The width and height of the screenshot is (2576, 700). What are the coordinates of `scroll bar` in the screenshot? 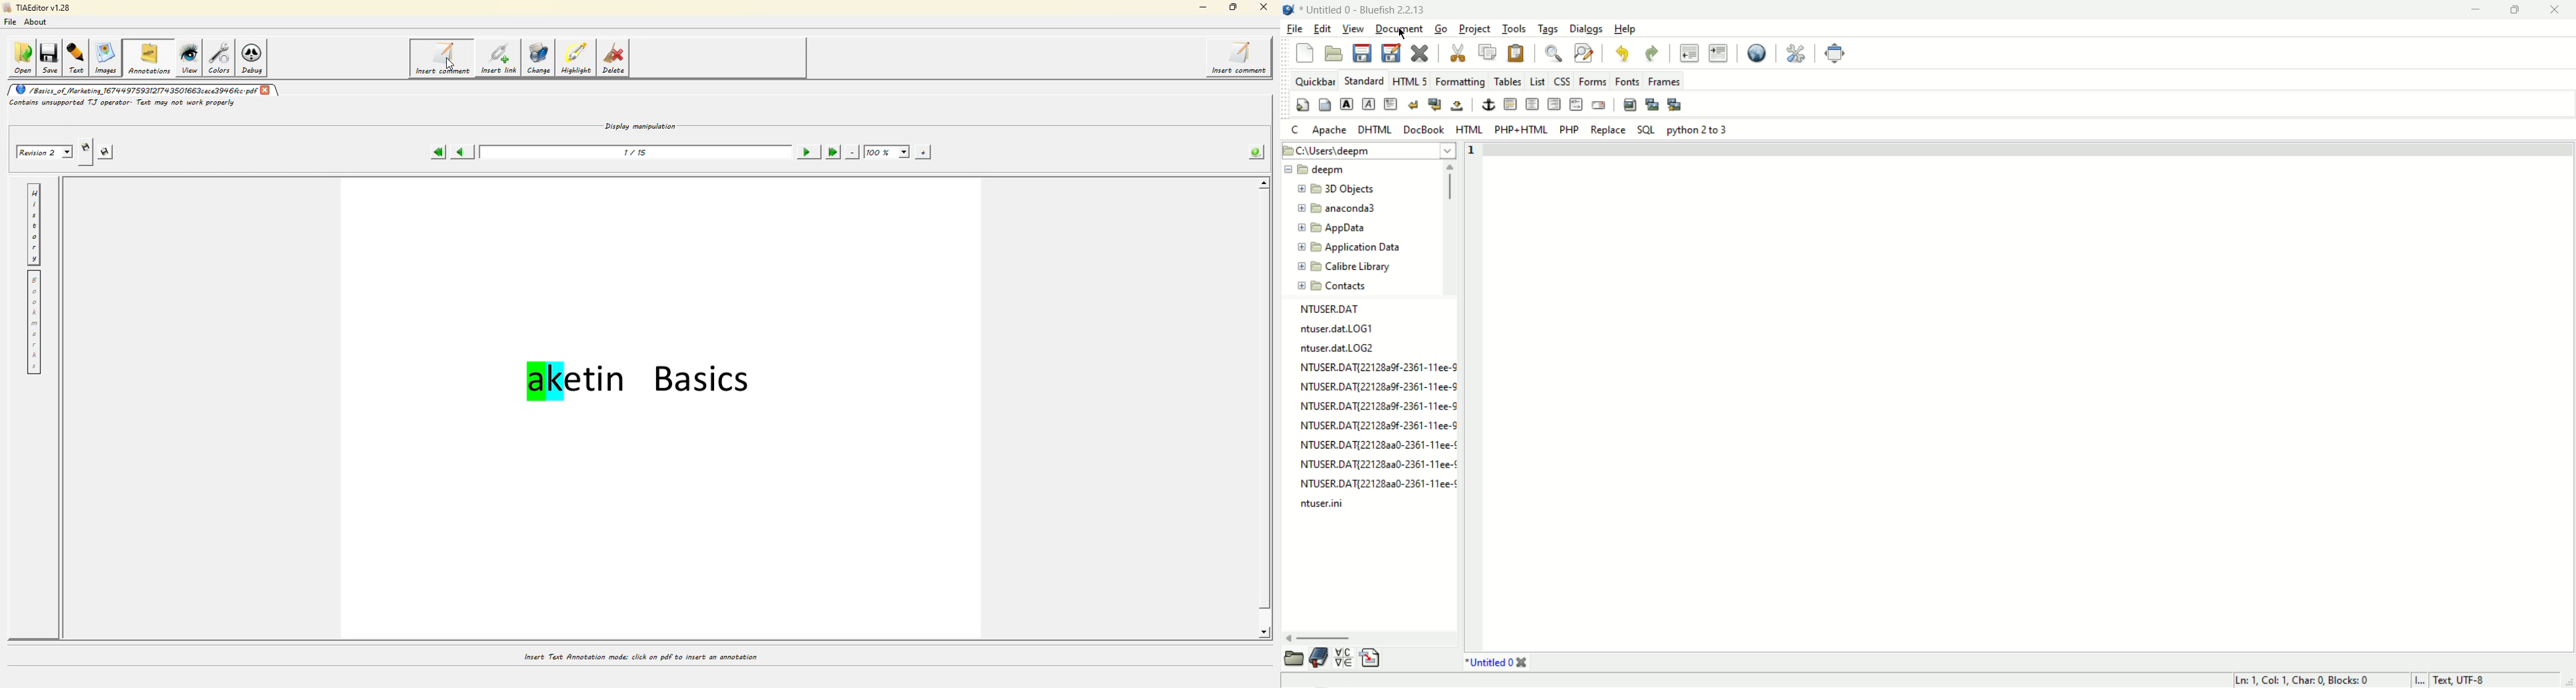 It's located at (1363, 639).